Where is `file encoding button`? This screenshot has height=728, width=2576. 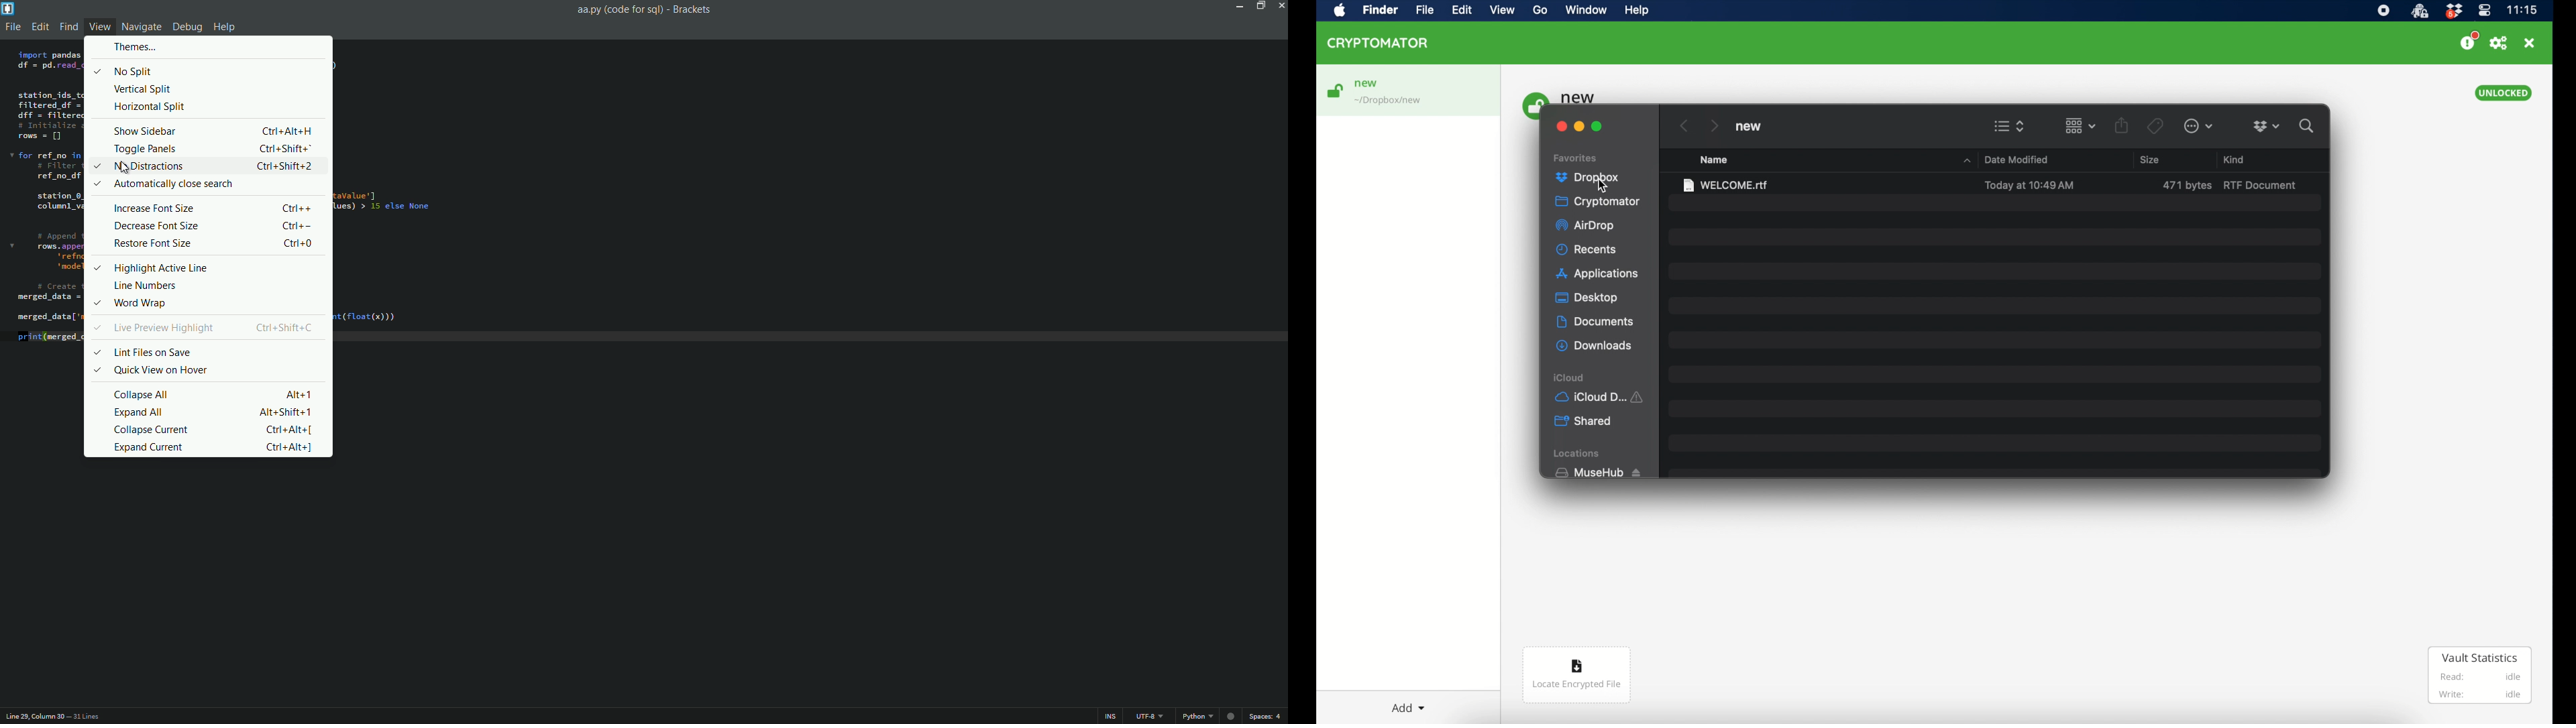
file encoding button is located at coordinates (1150, 716).